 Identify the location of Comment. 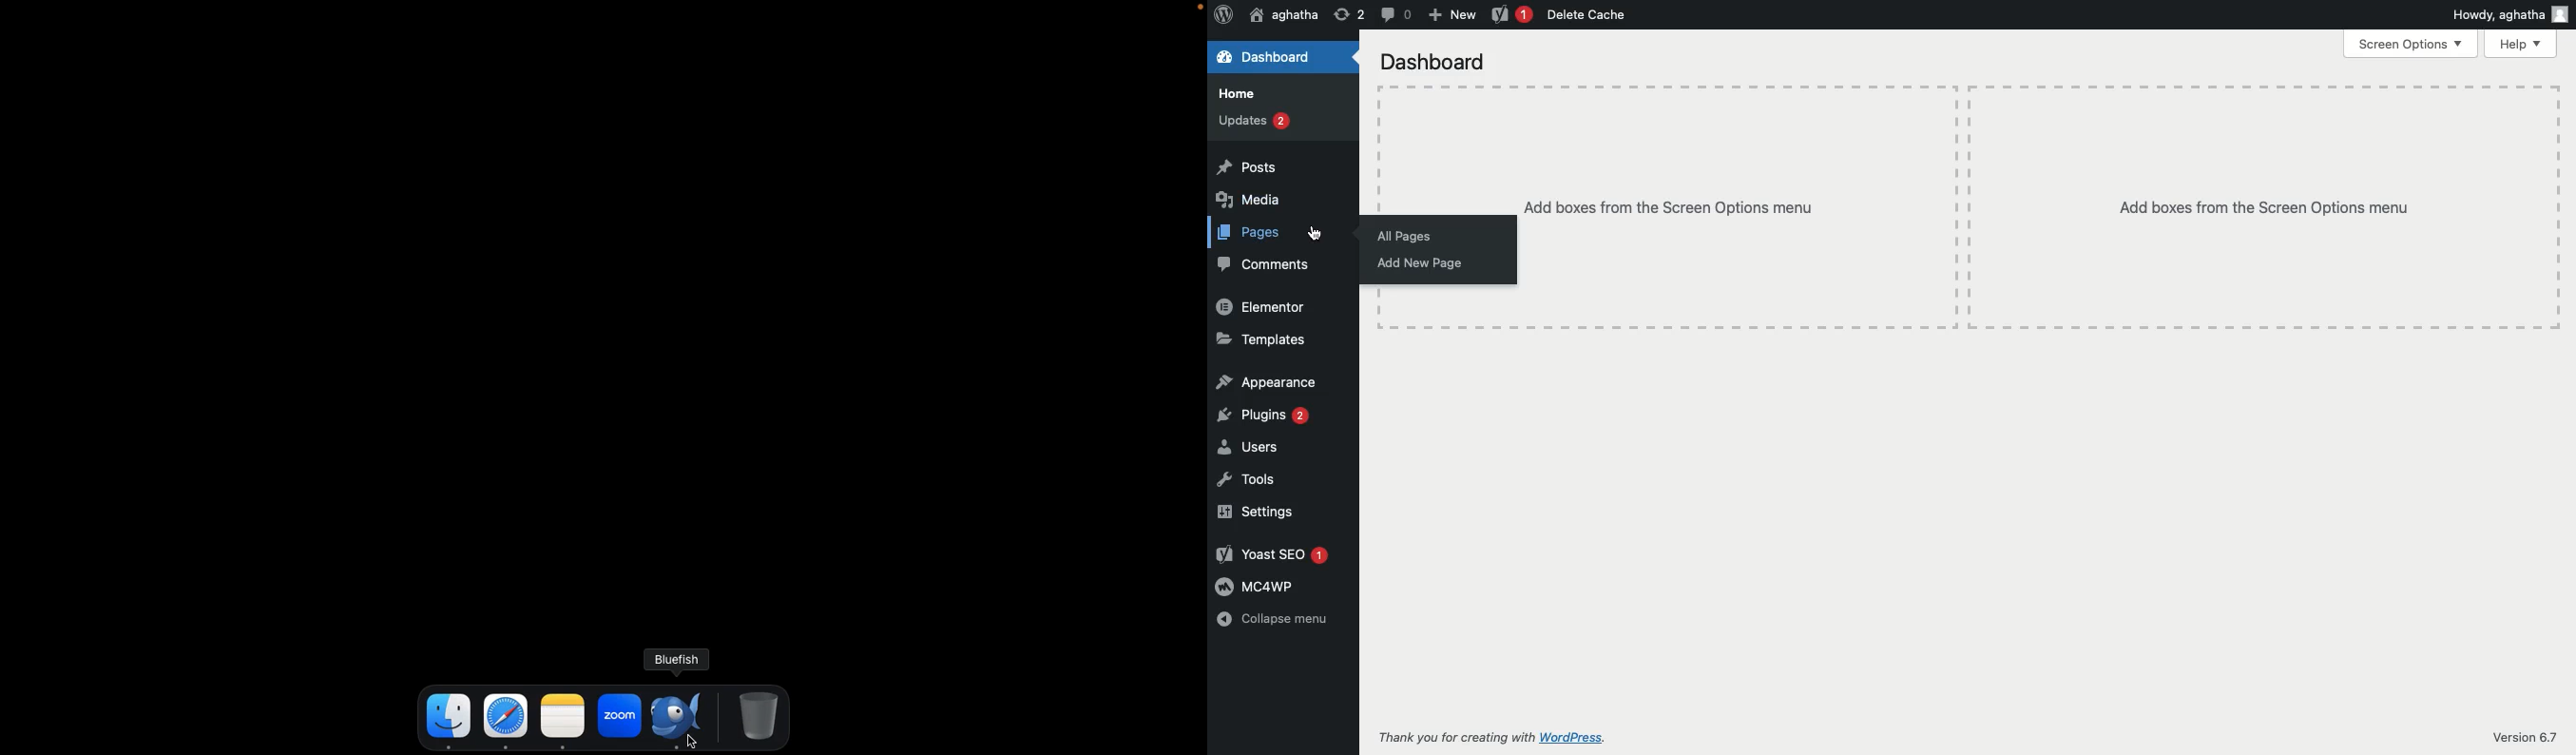
(1396, 15).